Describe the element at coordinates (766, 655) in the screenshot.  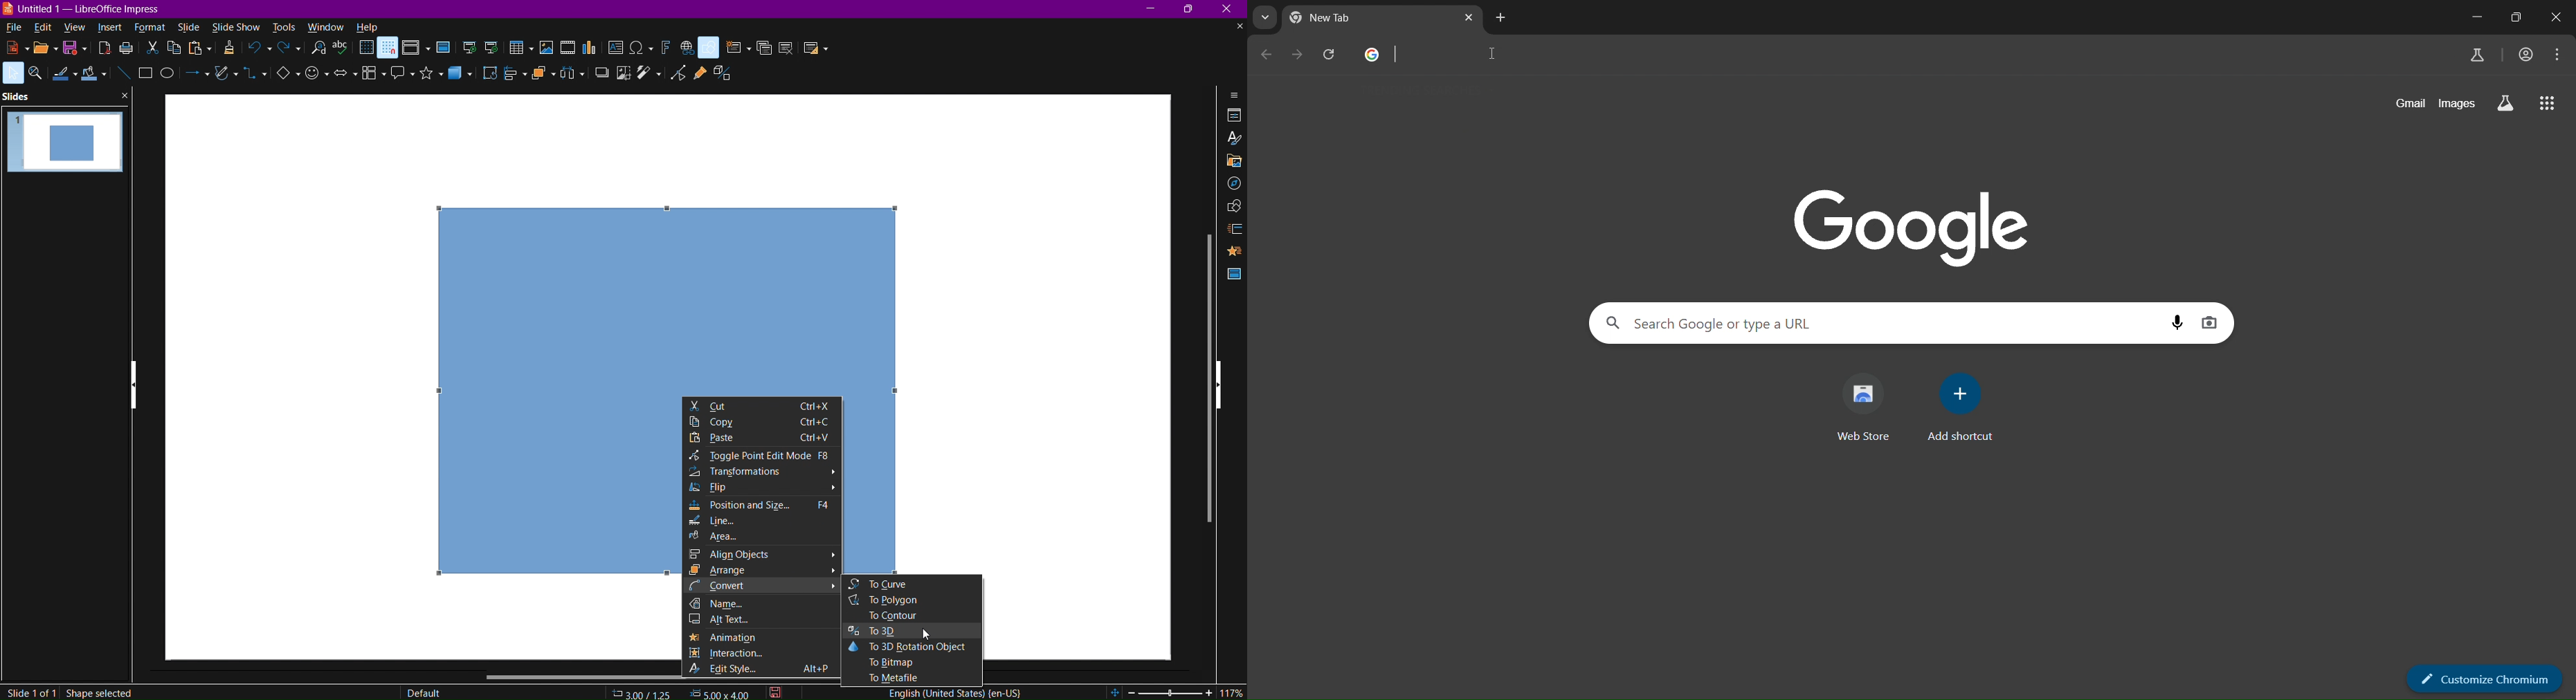
I see `Interaction` at that location.